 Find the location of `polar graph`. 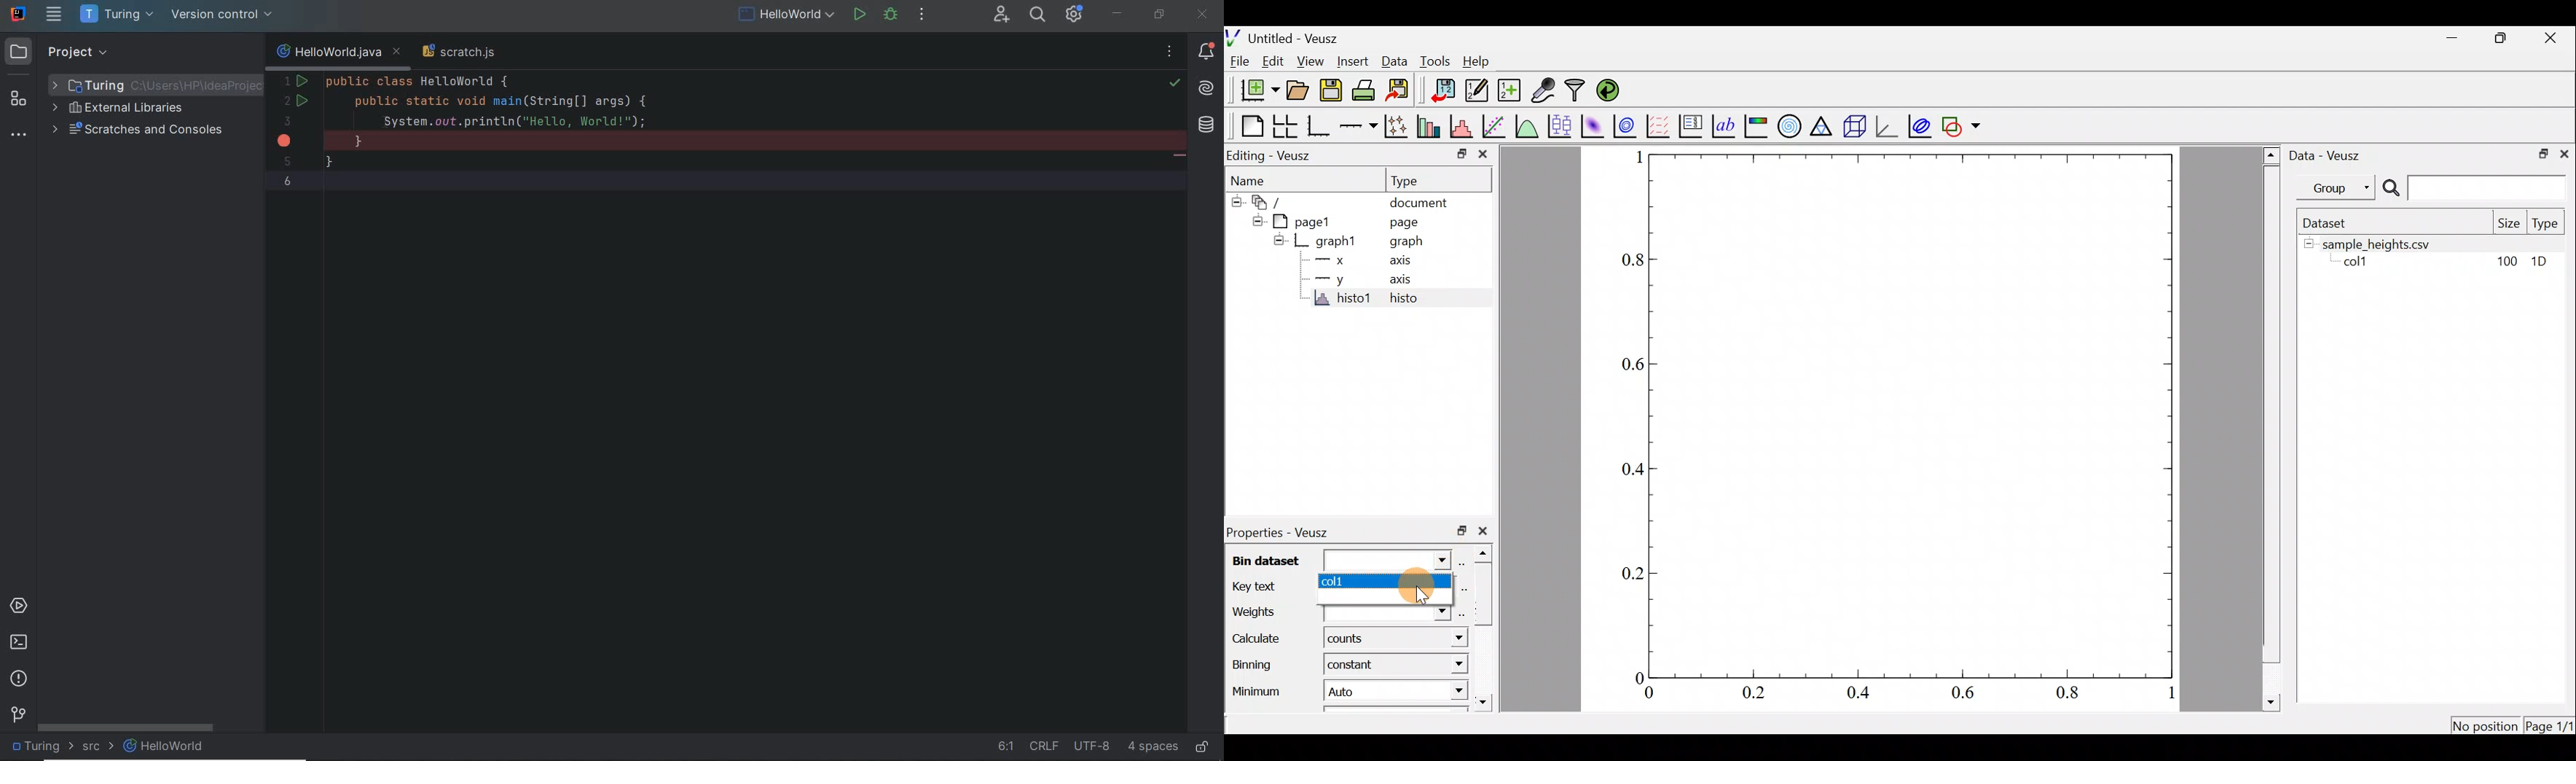

polar graph is located at coordinates (1790, 125).